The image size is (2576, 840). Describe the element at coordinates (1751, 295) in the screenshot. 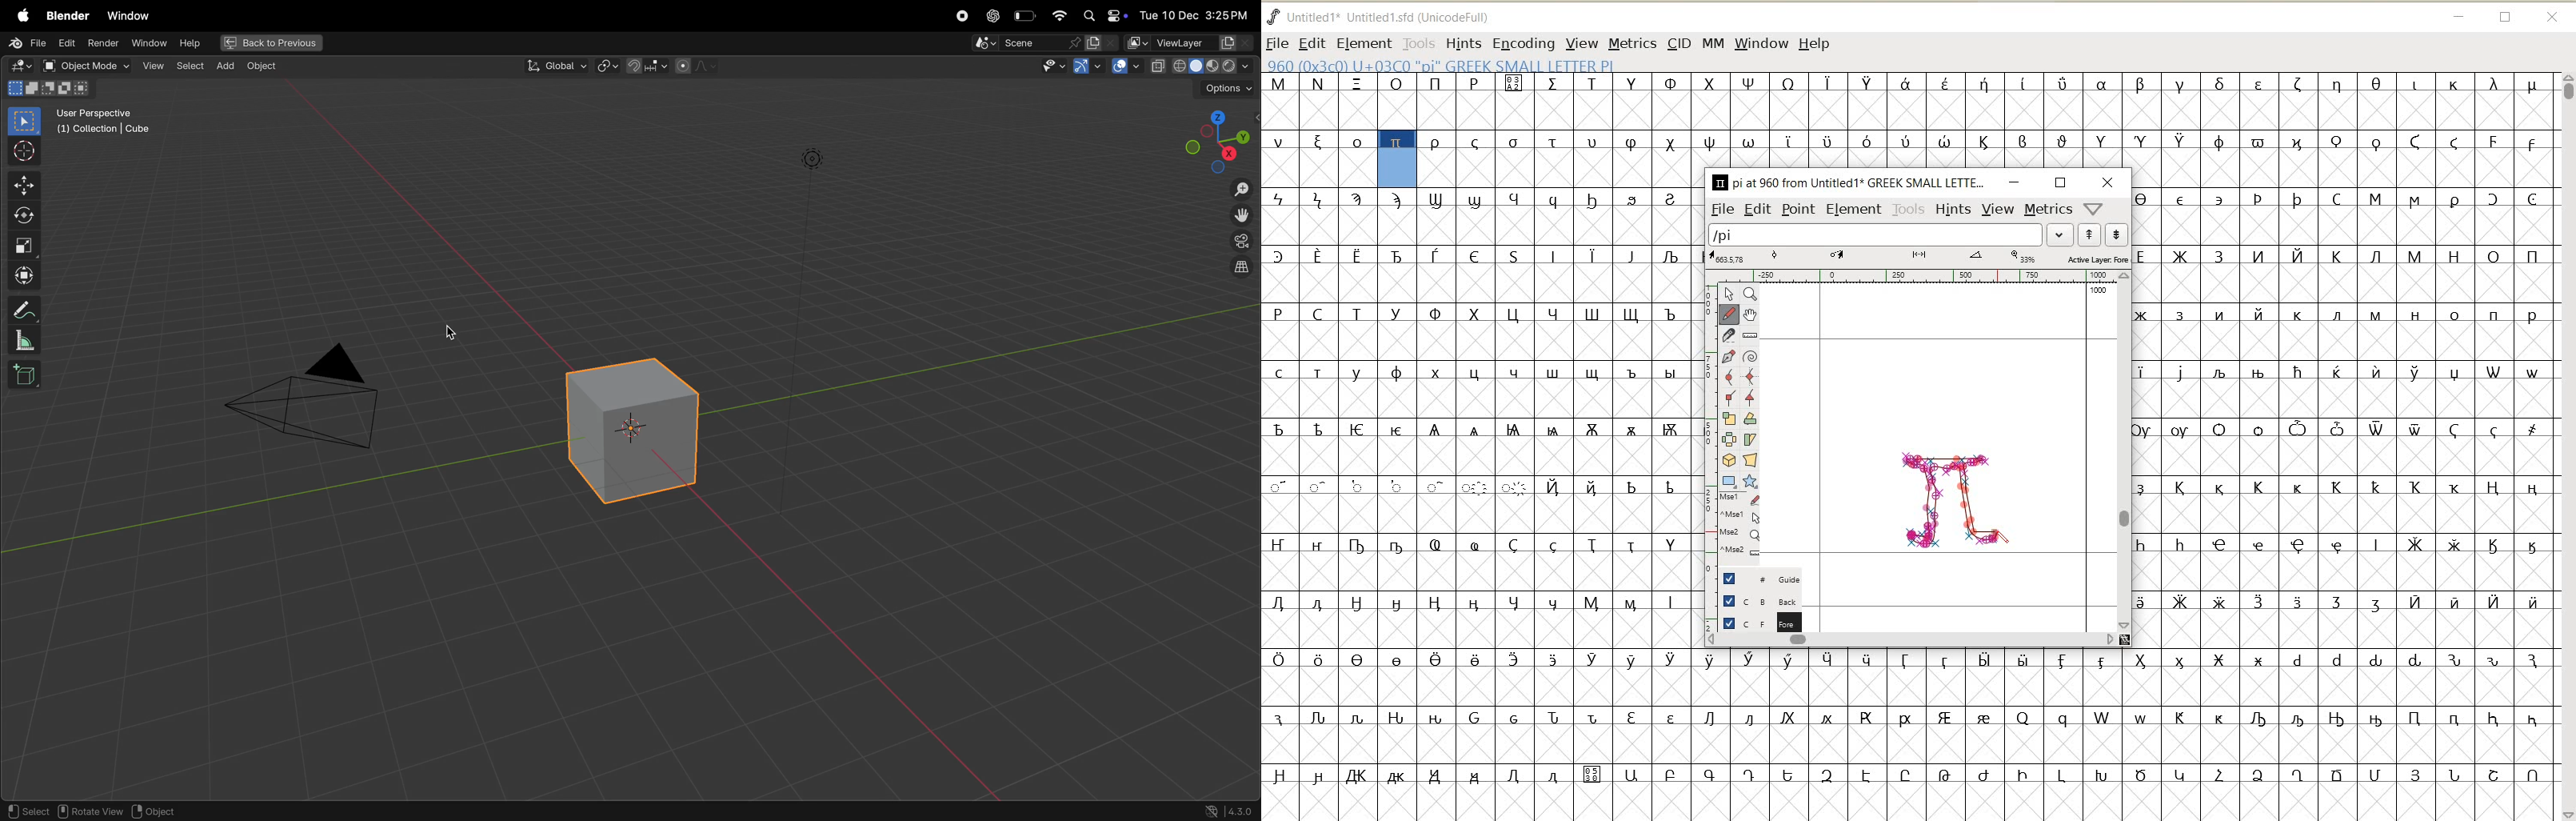

I see `Magnify` at that location.